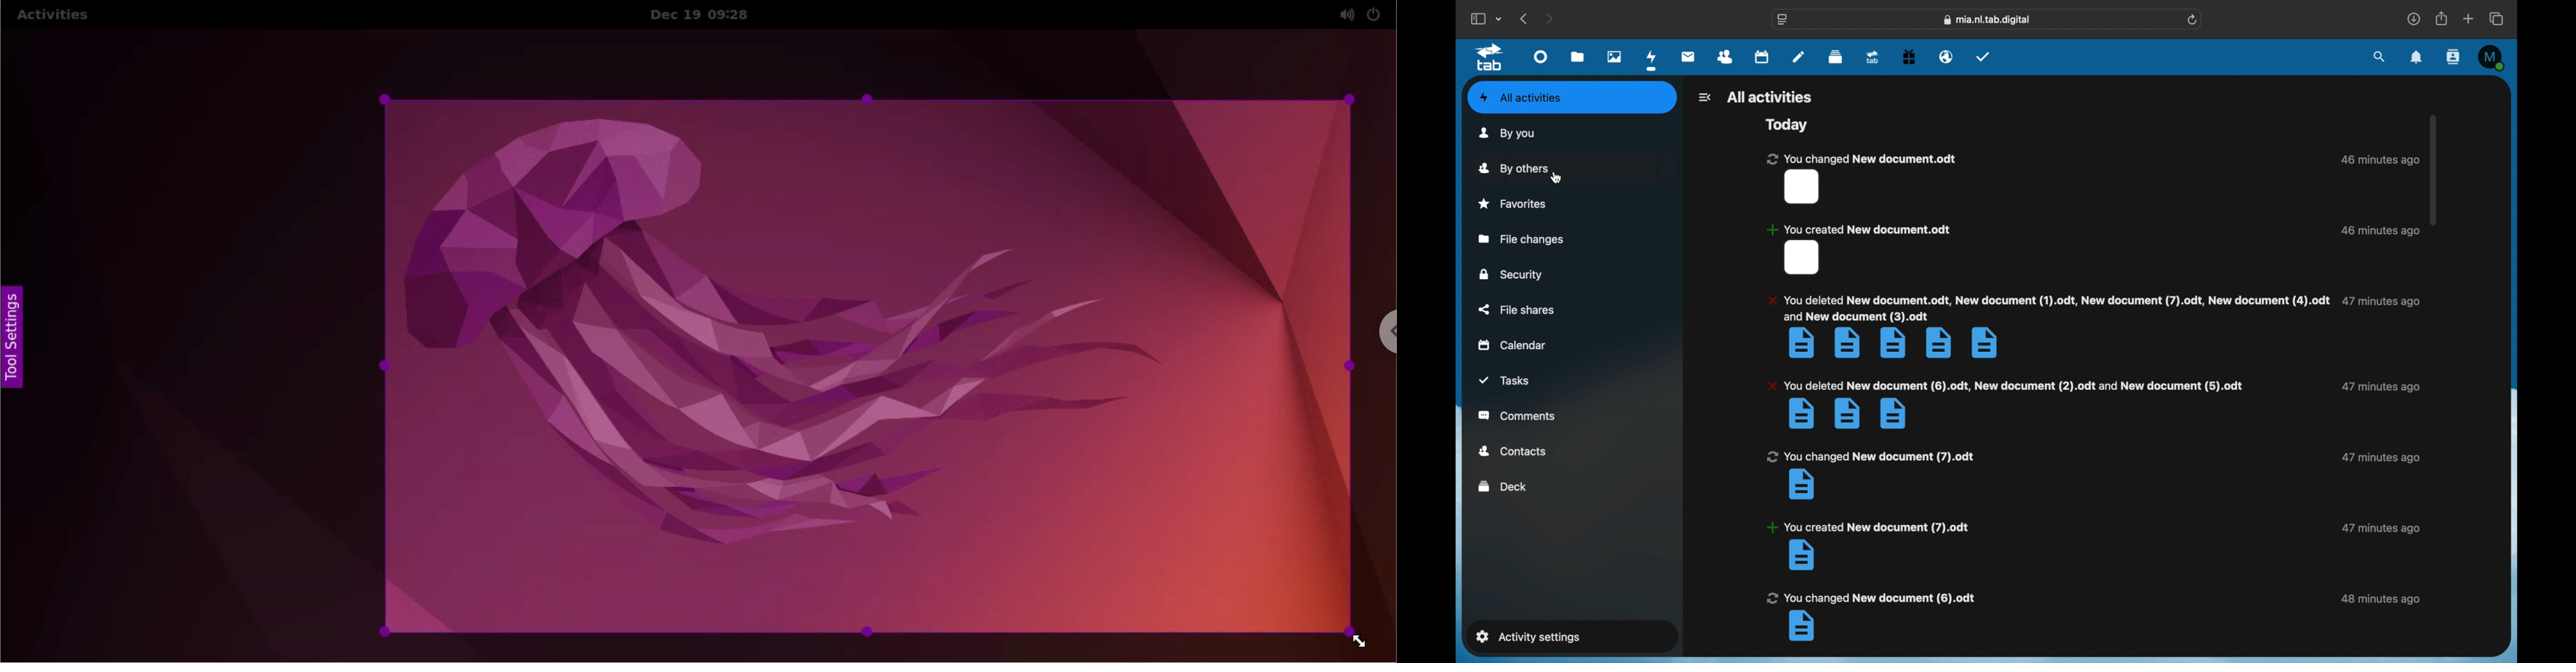 The width and height of the screenshot is (2576, 672). What do you see at coordinates (1783, 20) in the screenshot?
I see `website settings` at bounding box center [1783, 20].